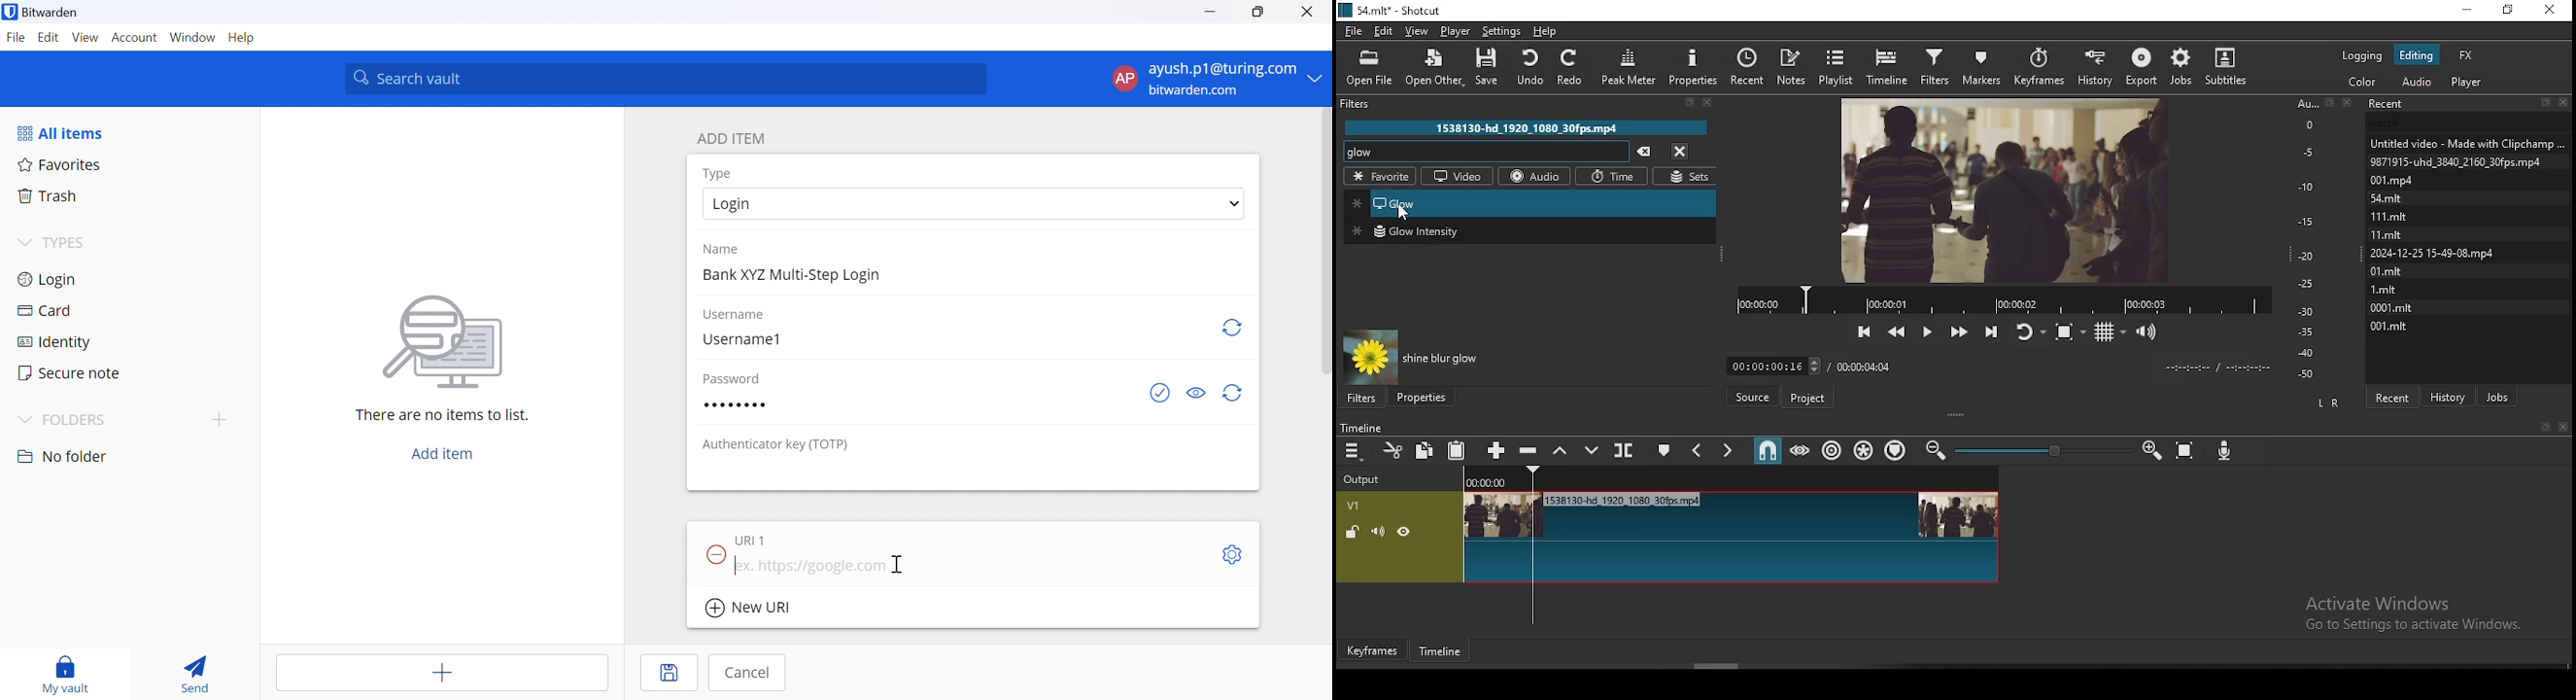  I want to click on source, so click(1755, 398).